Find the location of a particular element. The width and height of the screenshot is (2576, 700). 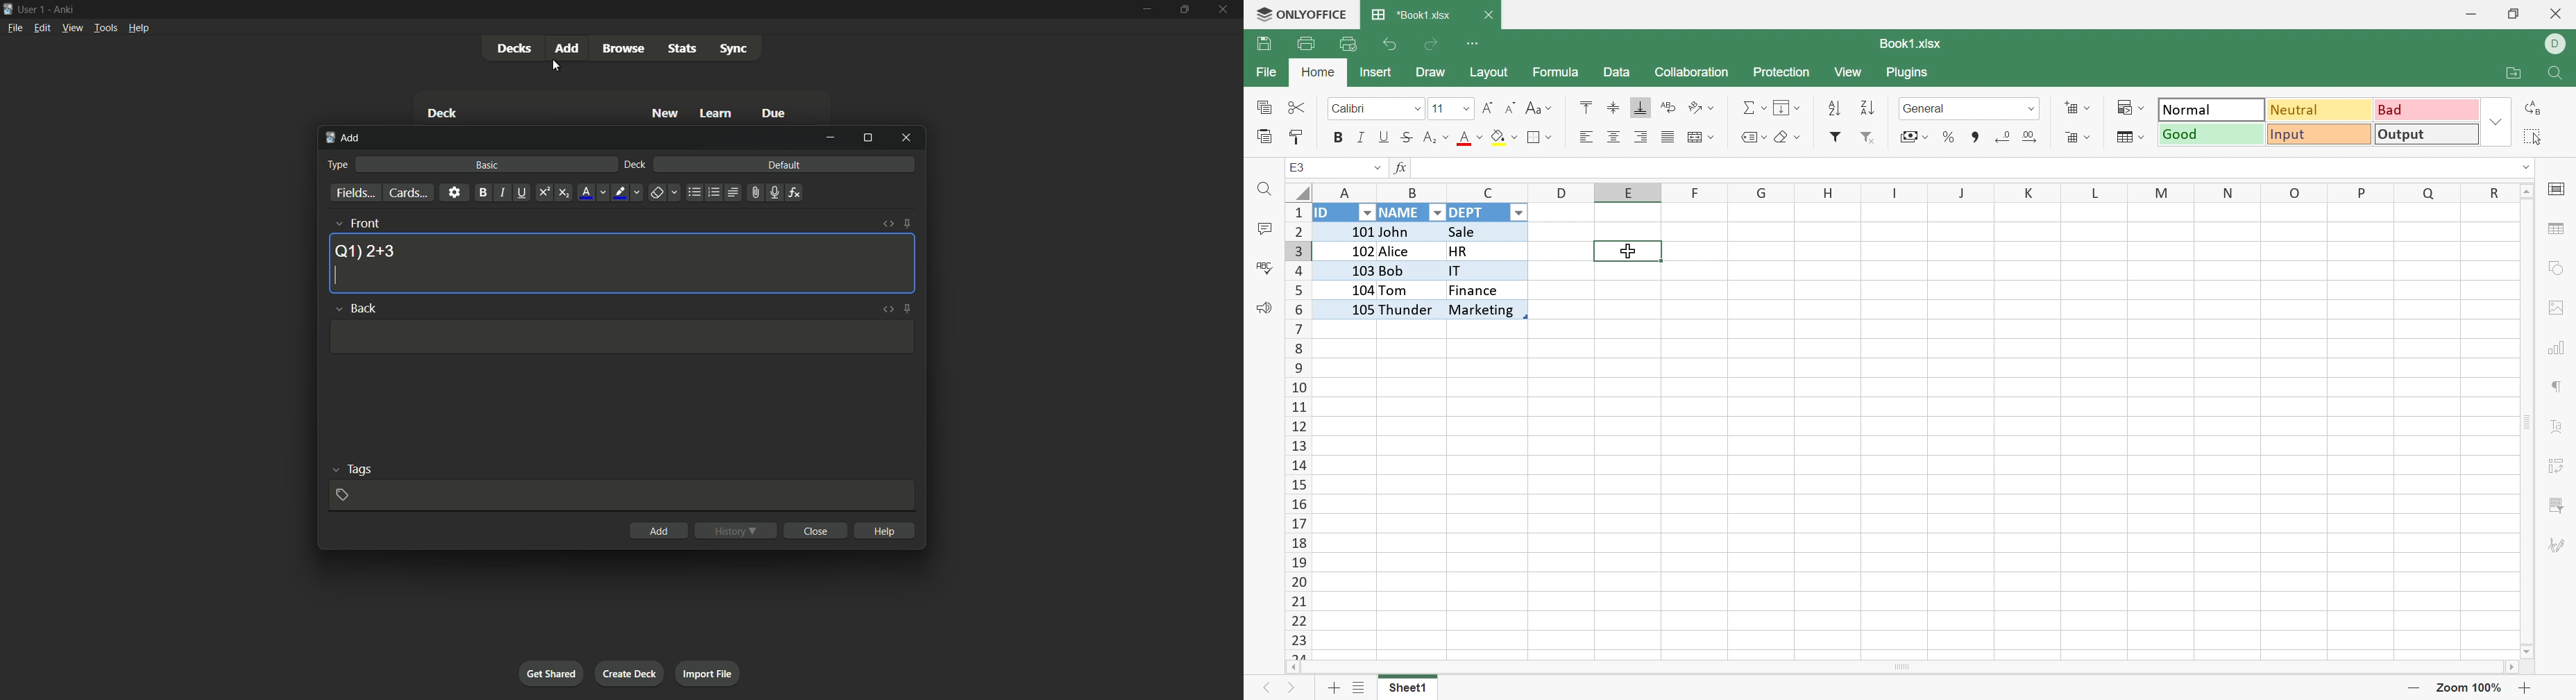

fx is located at coordinates (1396, 169).